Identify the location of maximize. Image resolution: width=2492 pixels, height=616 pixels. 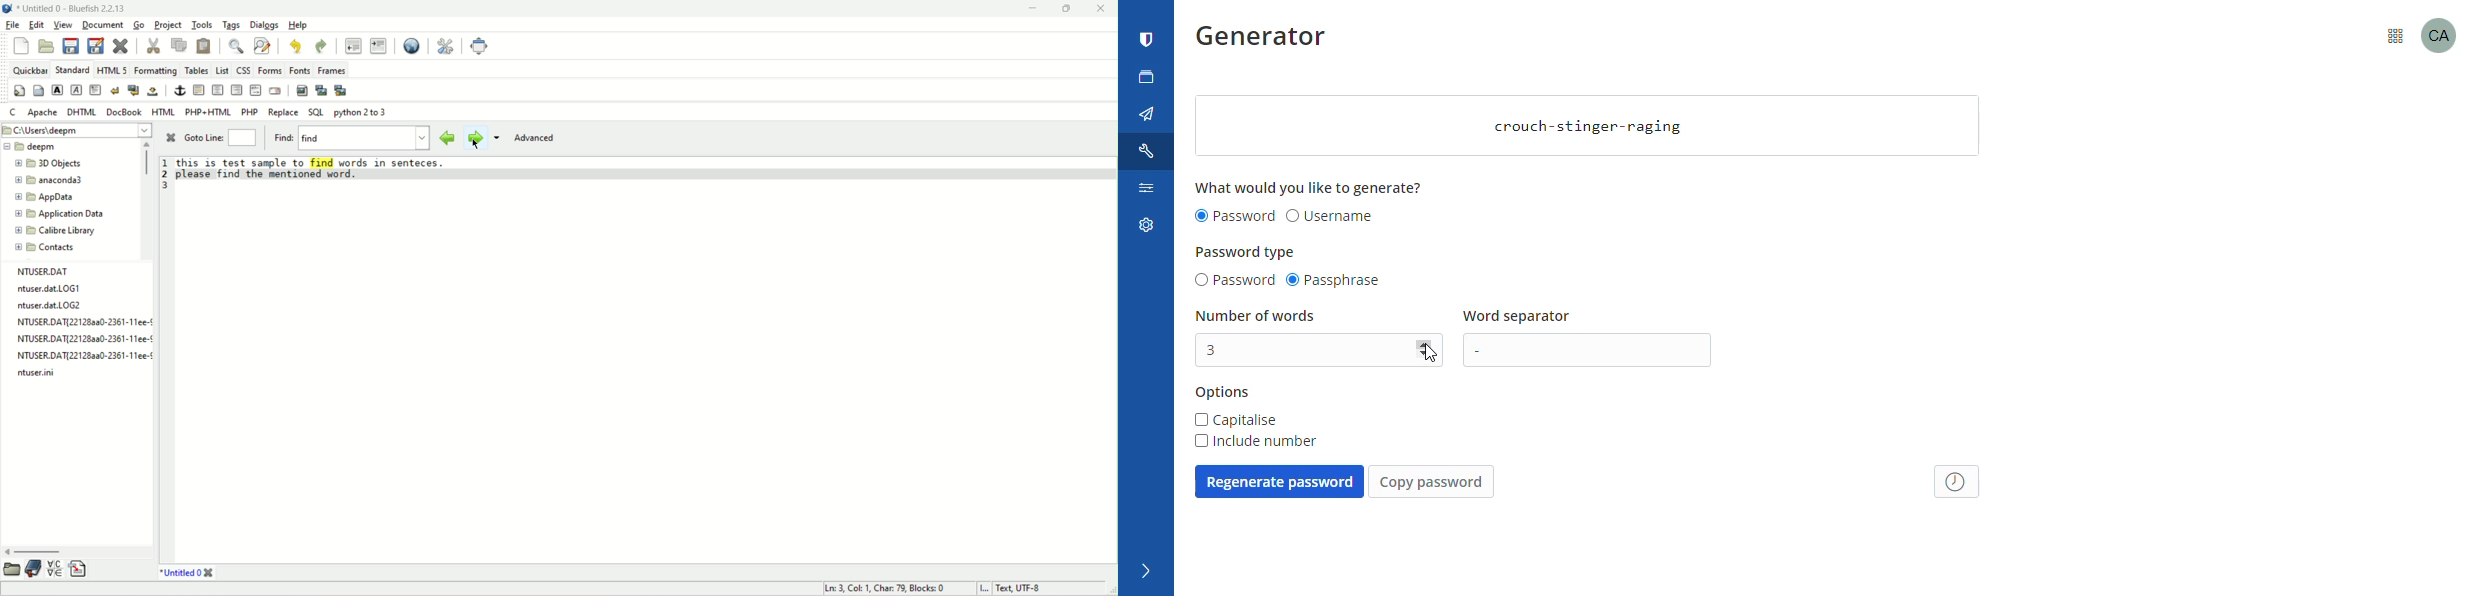
(1066, 9).